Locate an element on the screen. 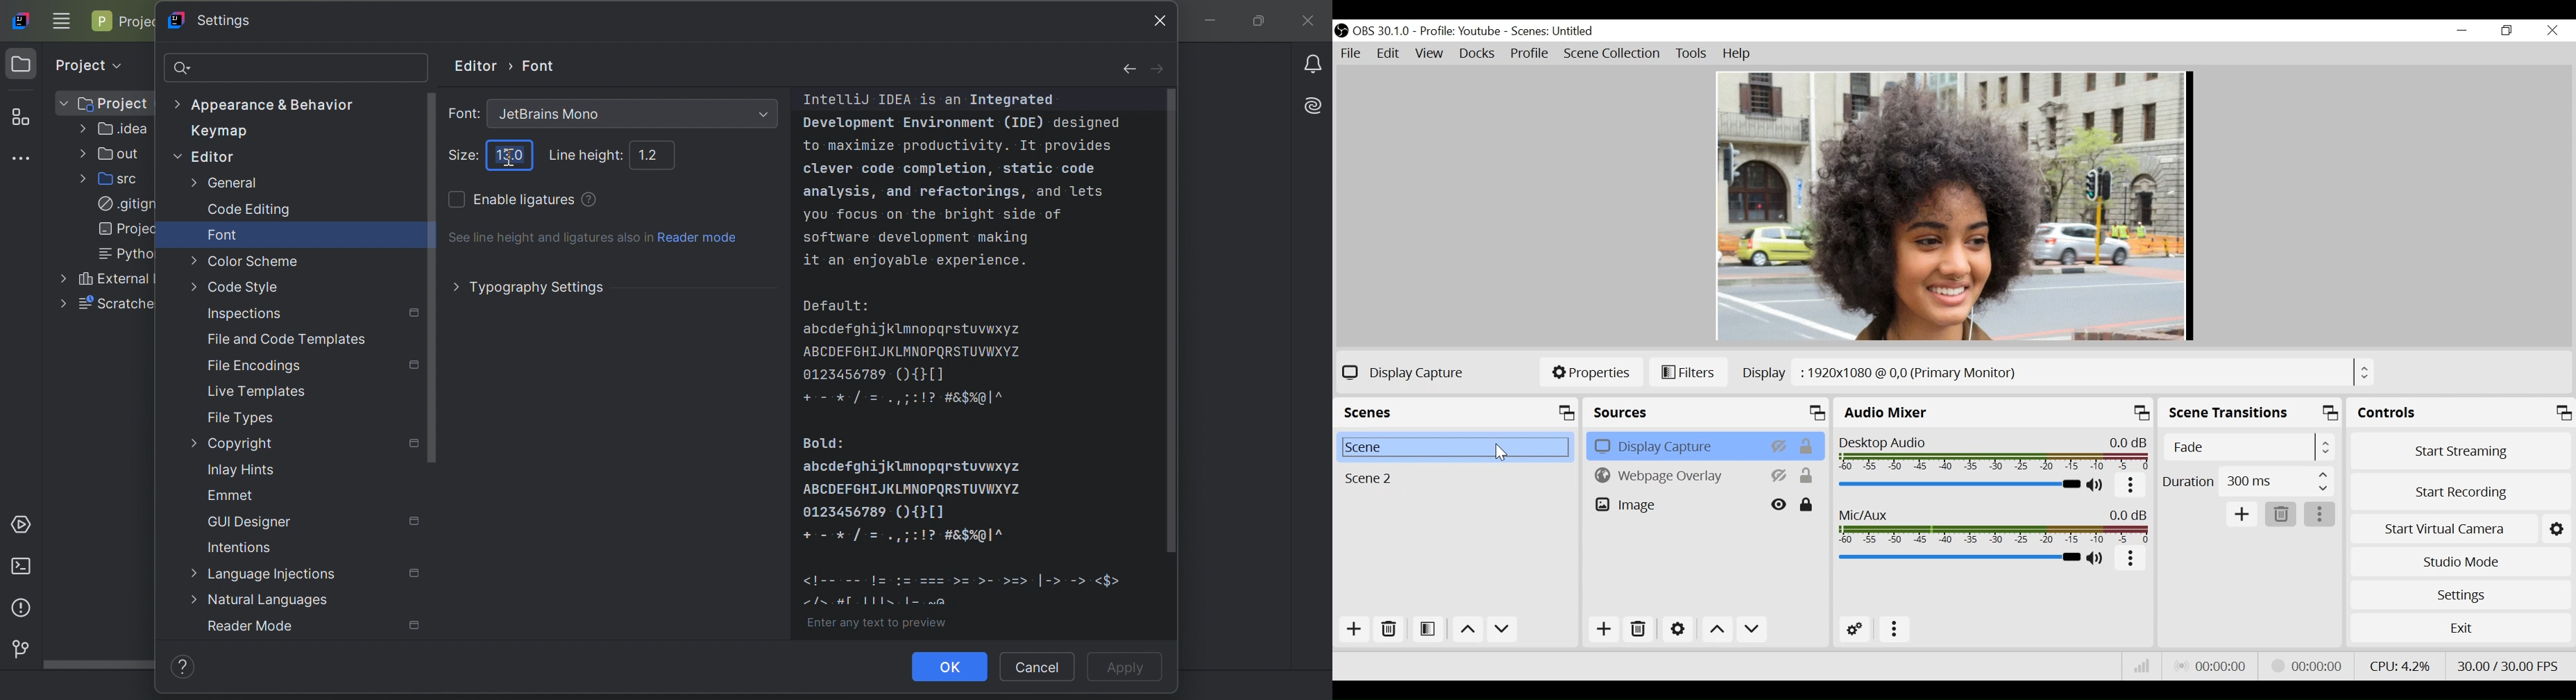 Image resolution: width=2576 pixels, height=700 pixels. Image is located at coordinates (1676, 504).